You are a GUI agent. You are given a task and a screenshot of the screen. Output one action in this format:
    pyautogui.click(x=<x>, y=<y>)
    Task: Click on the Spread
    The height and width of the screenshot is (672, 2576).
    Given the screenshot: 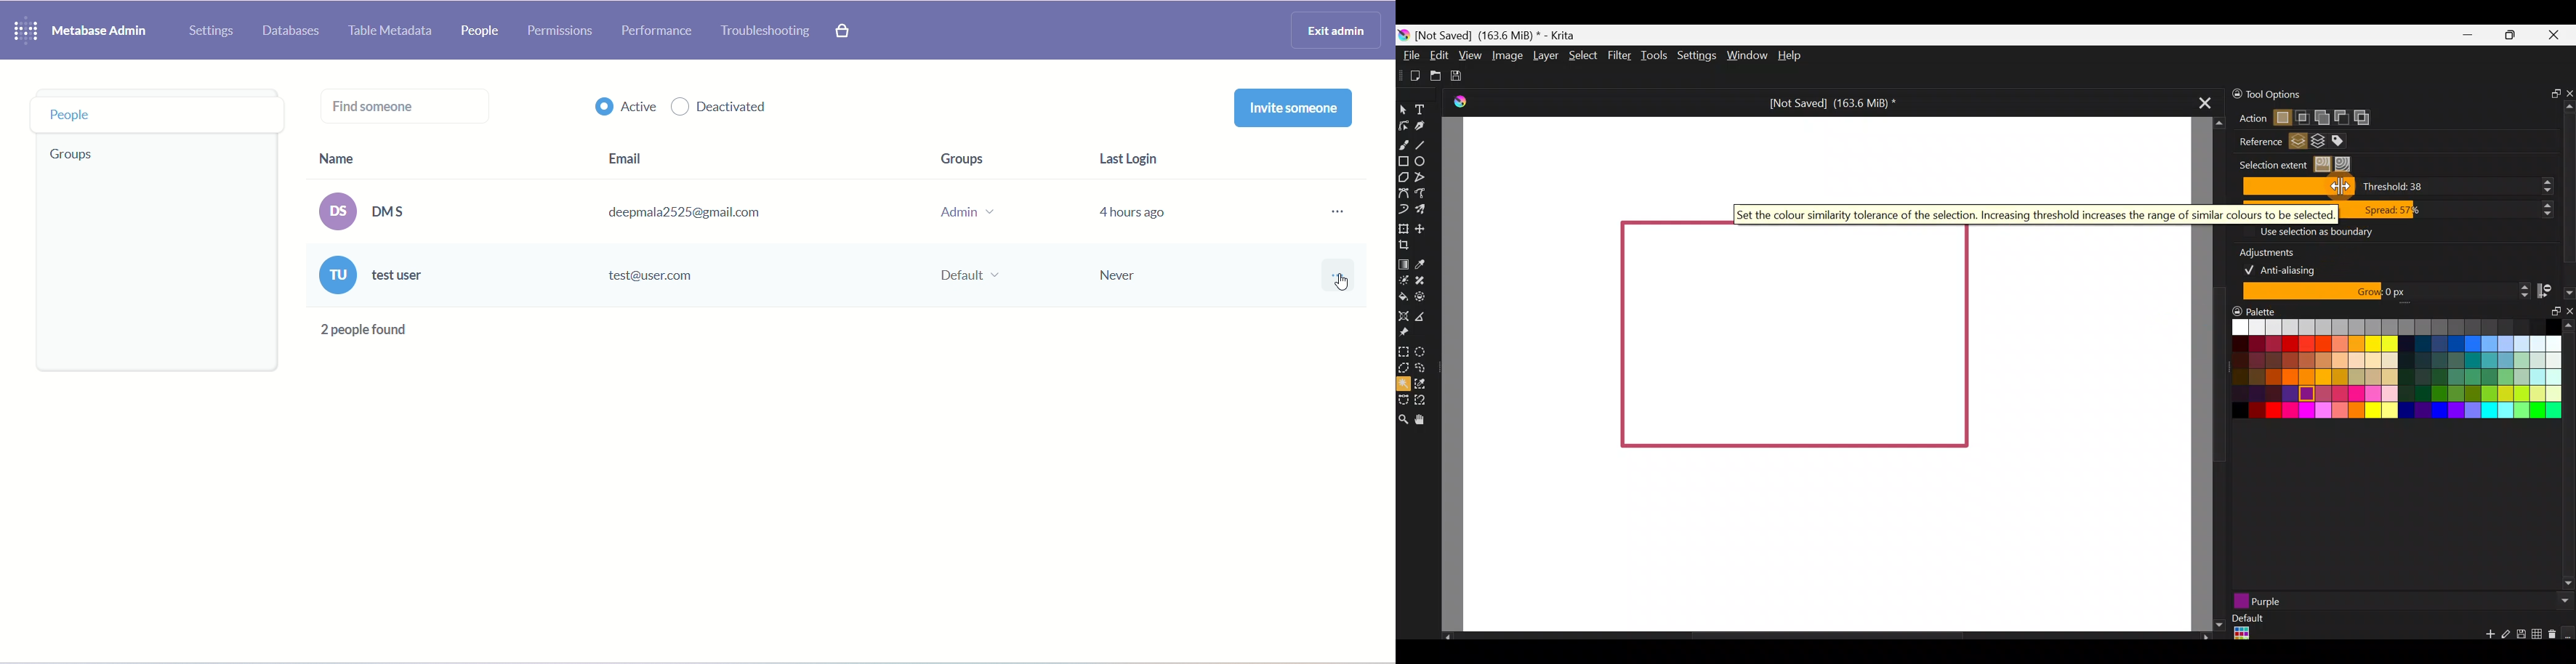 What is the action you would take?
    pyautogui.click(x=2449, y=209)
    